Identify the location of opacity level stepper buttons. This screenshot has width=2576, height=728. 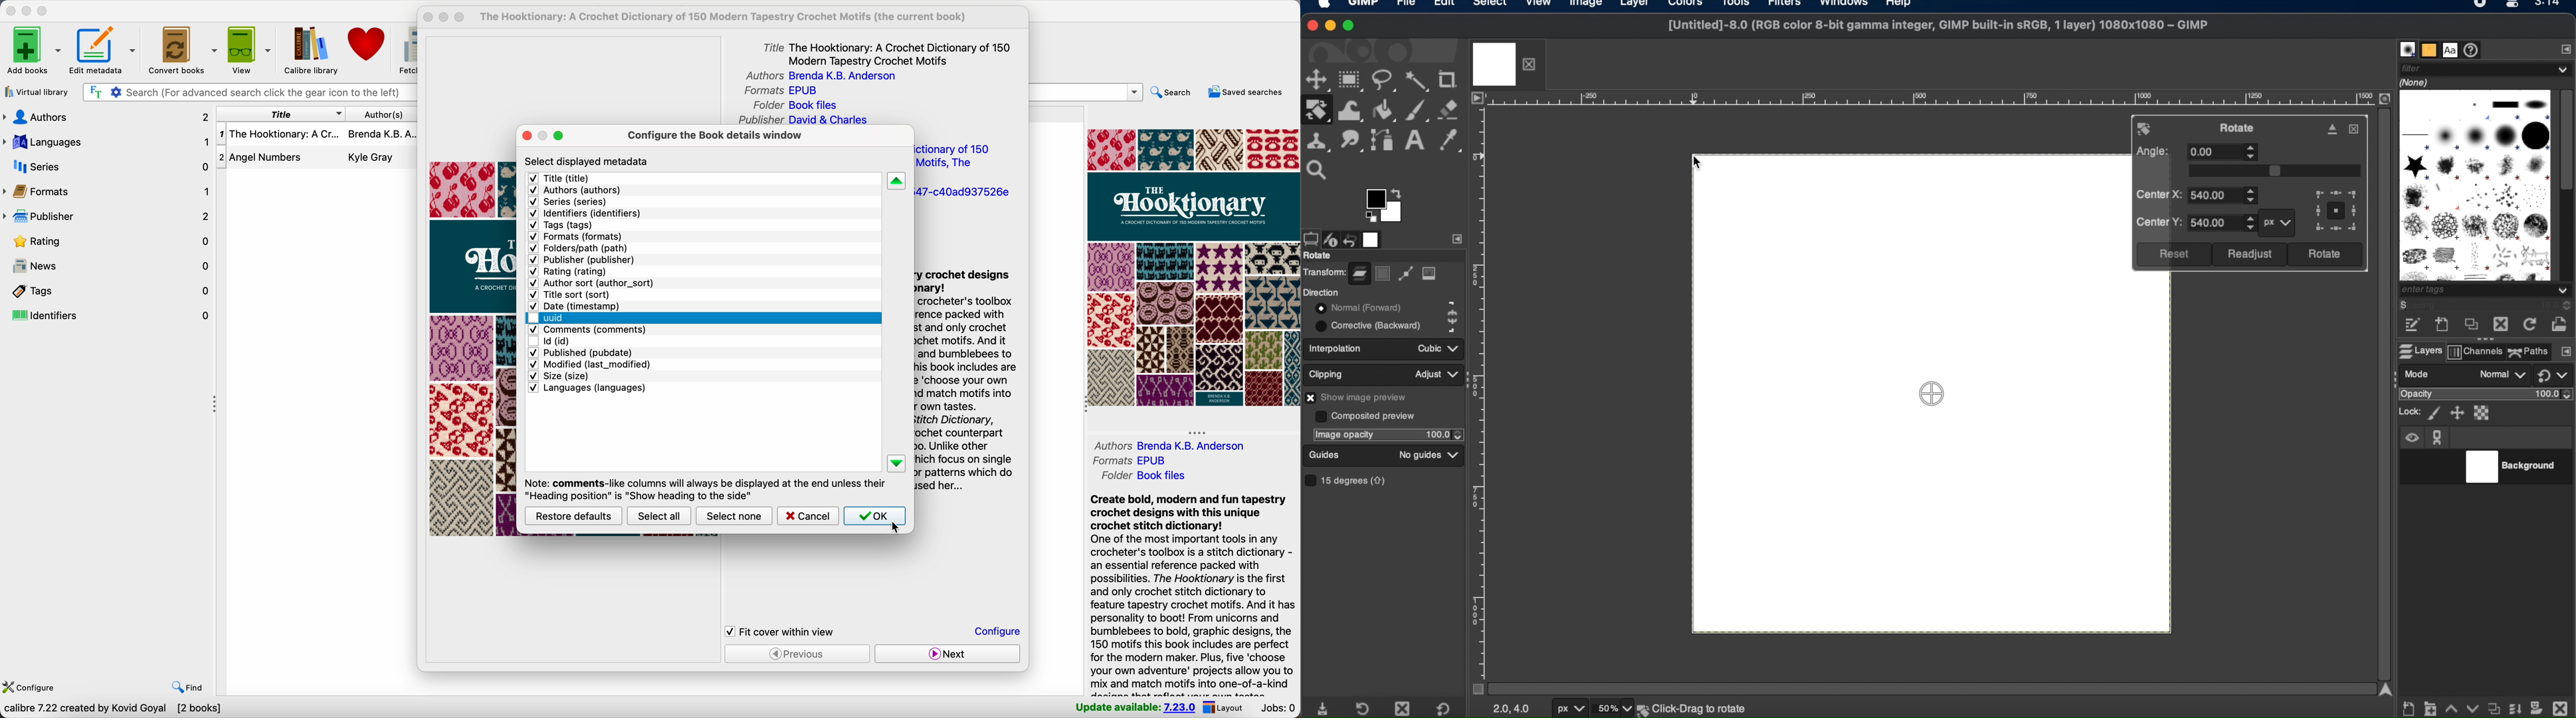
(2555, 394).